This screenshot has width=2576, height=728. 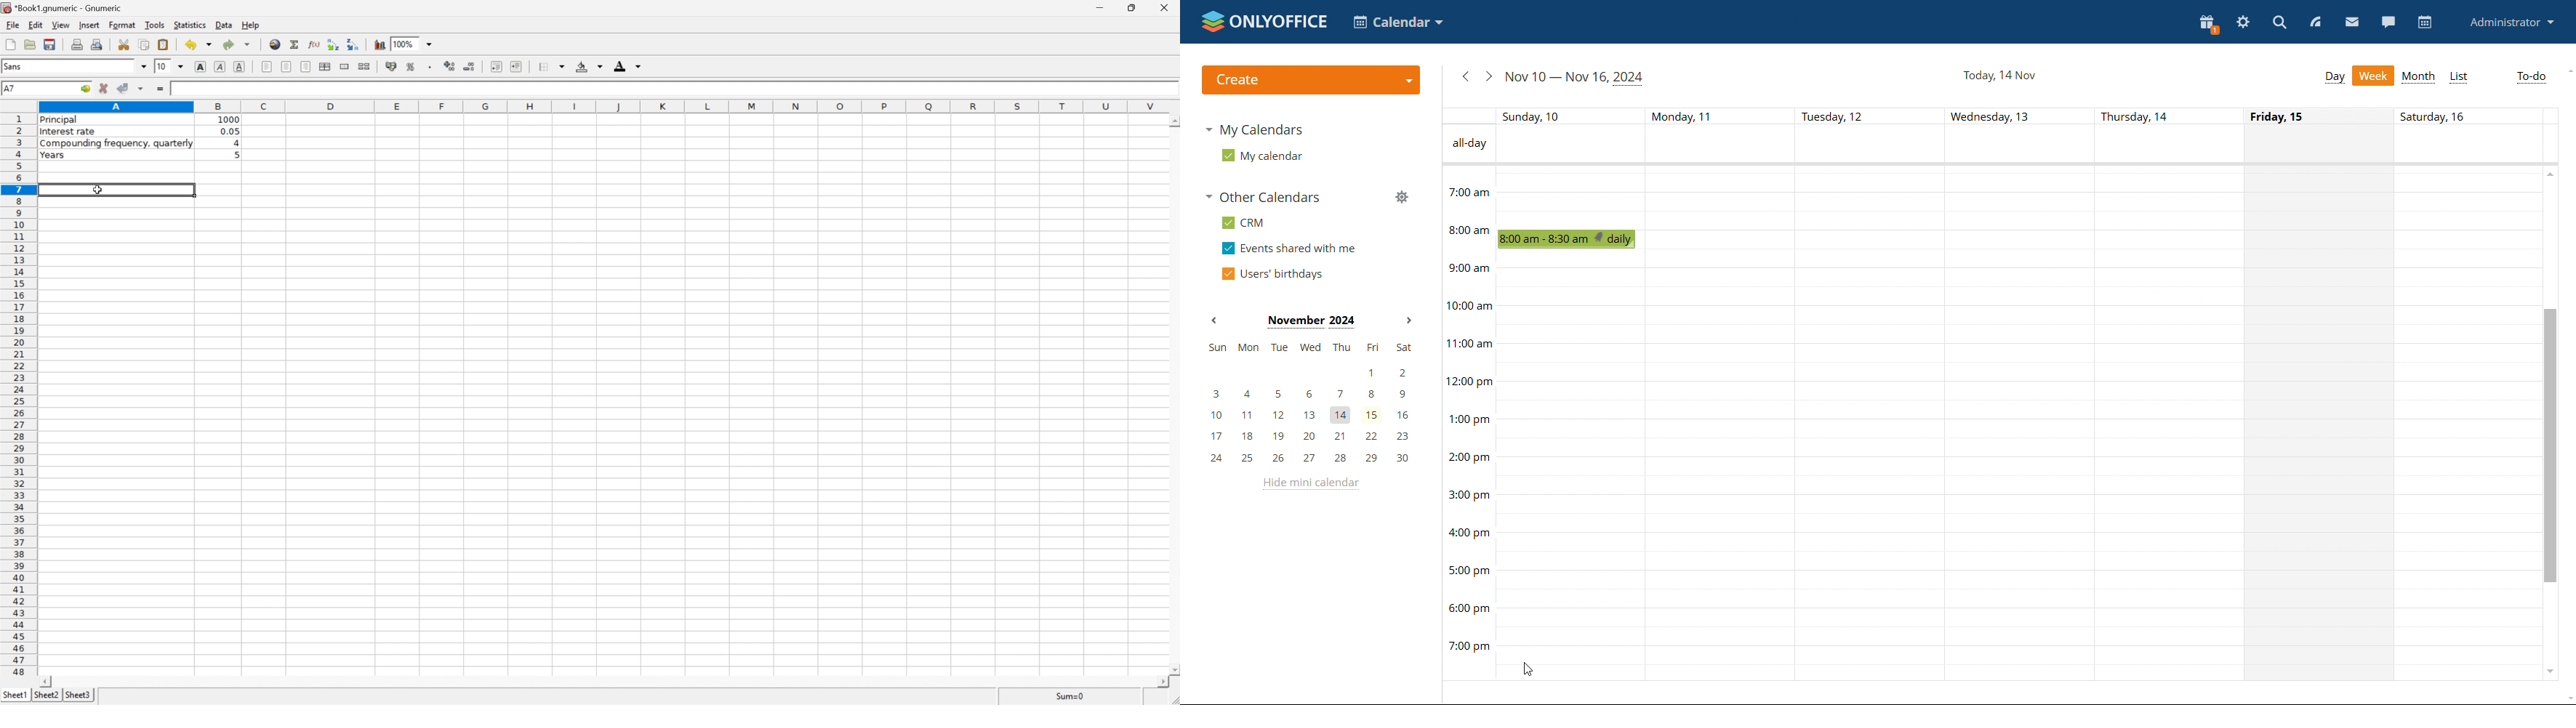 I want to click on scroll left, so click(x=48, y=682).